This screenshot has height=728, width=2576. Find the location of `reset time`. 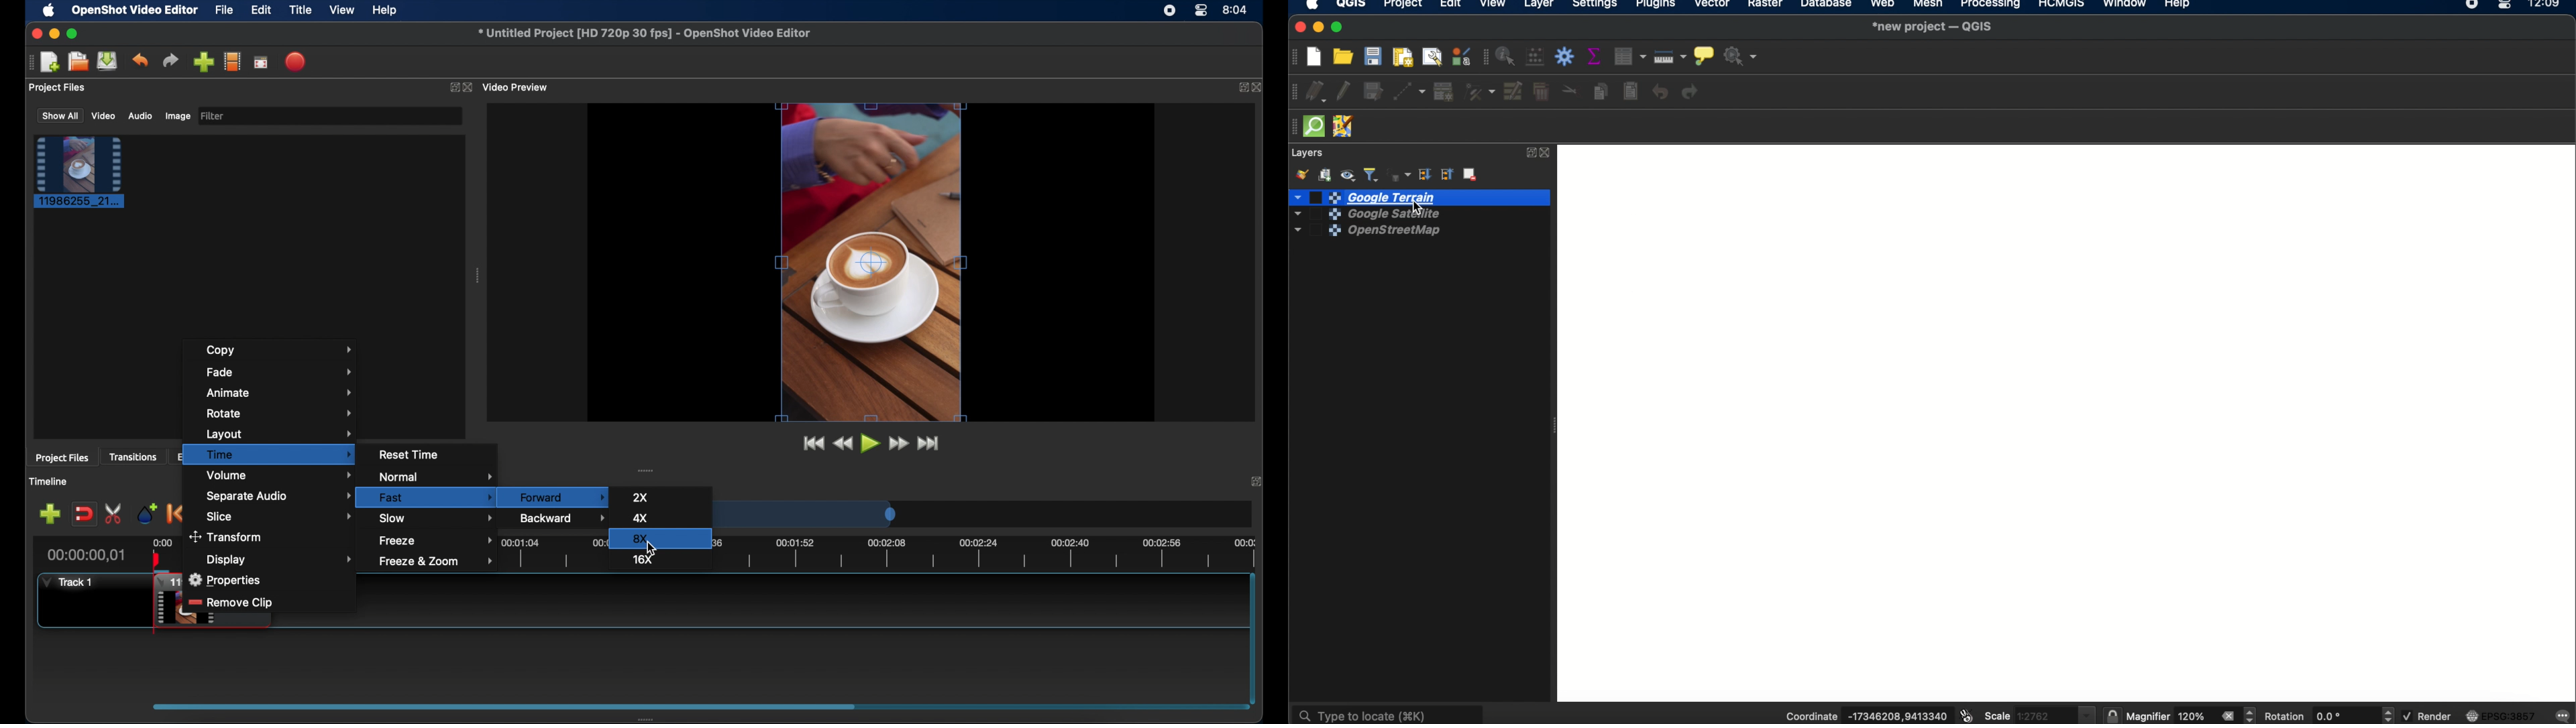

reset time is located at coordinates (411, 454).